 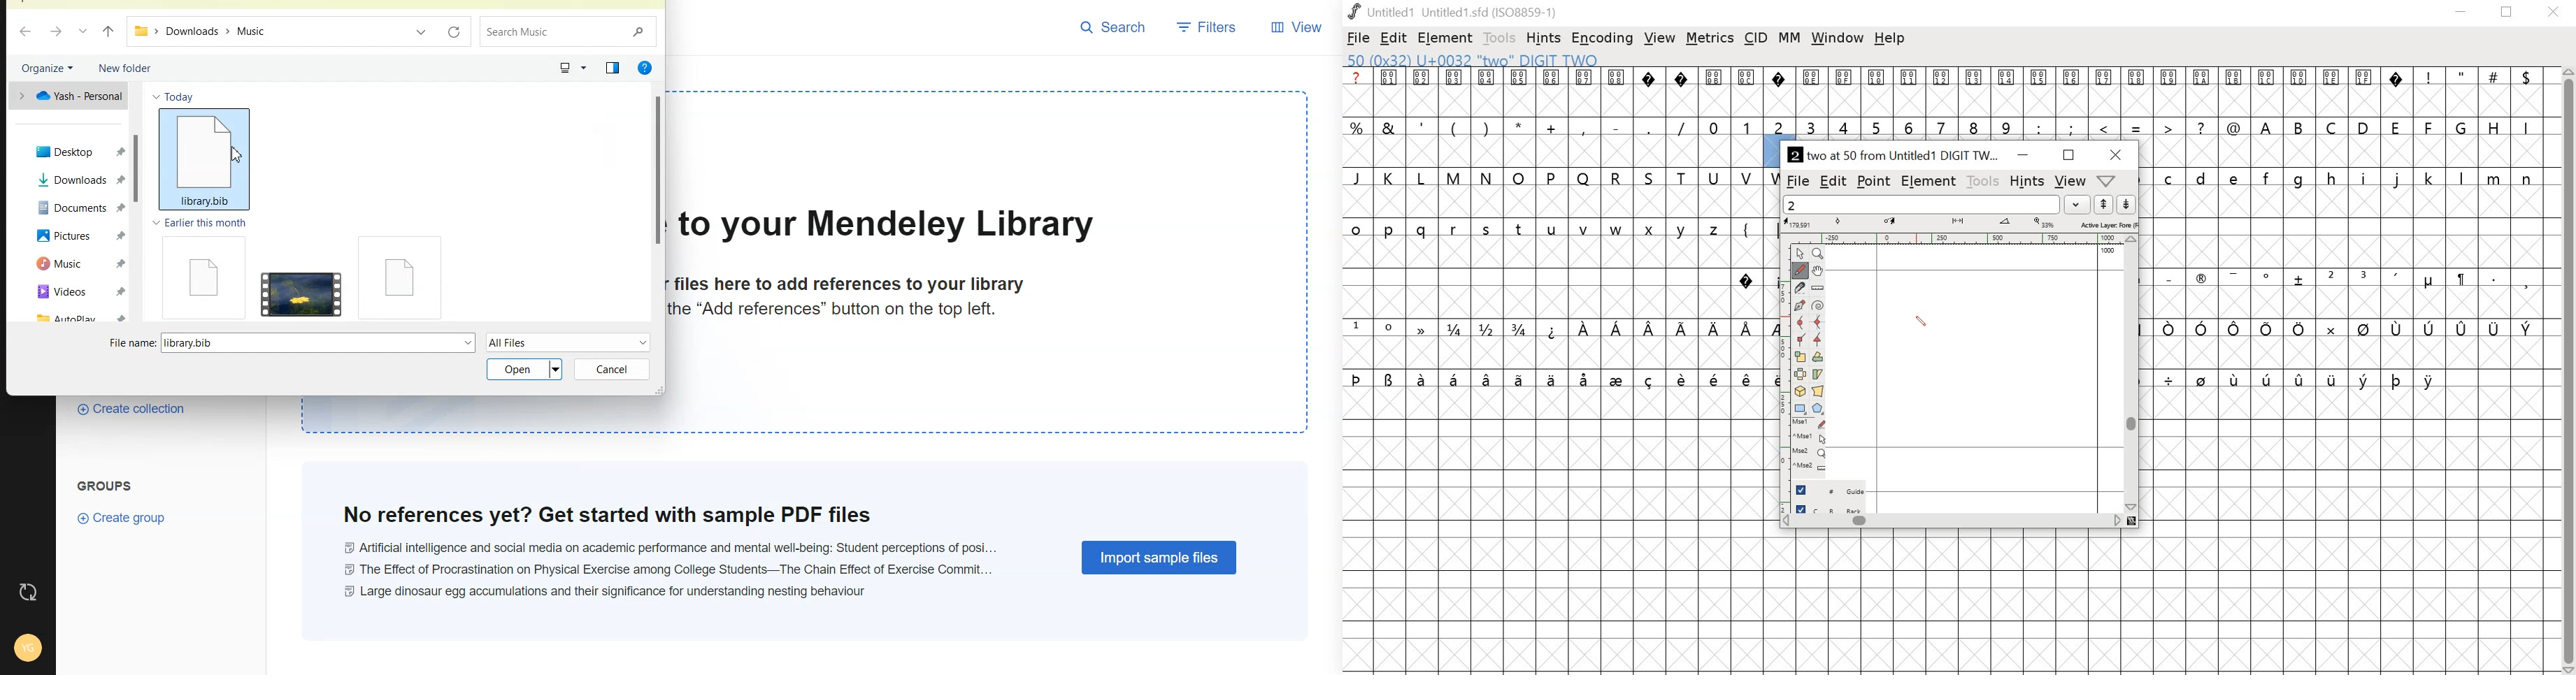 What do you see at coordinates (106, 485) in the screenshot?
I see `Groups` at bounding box center [106, 485].